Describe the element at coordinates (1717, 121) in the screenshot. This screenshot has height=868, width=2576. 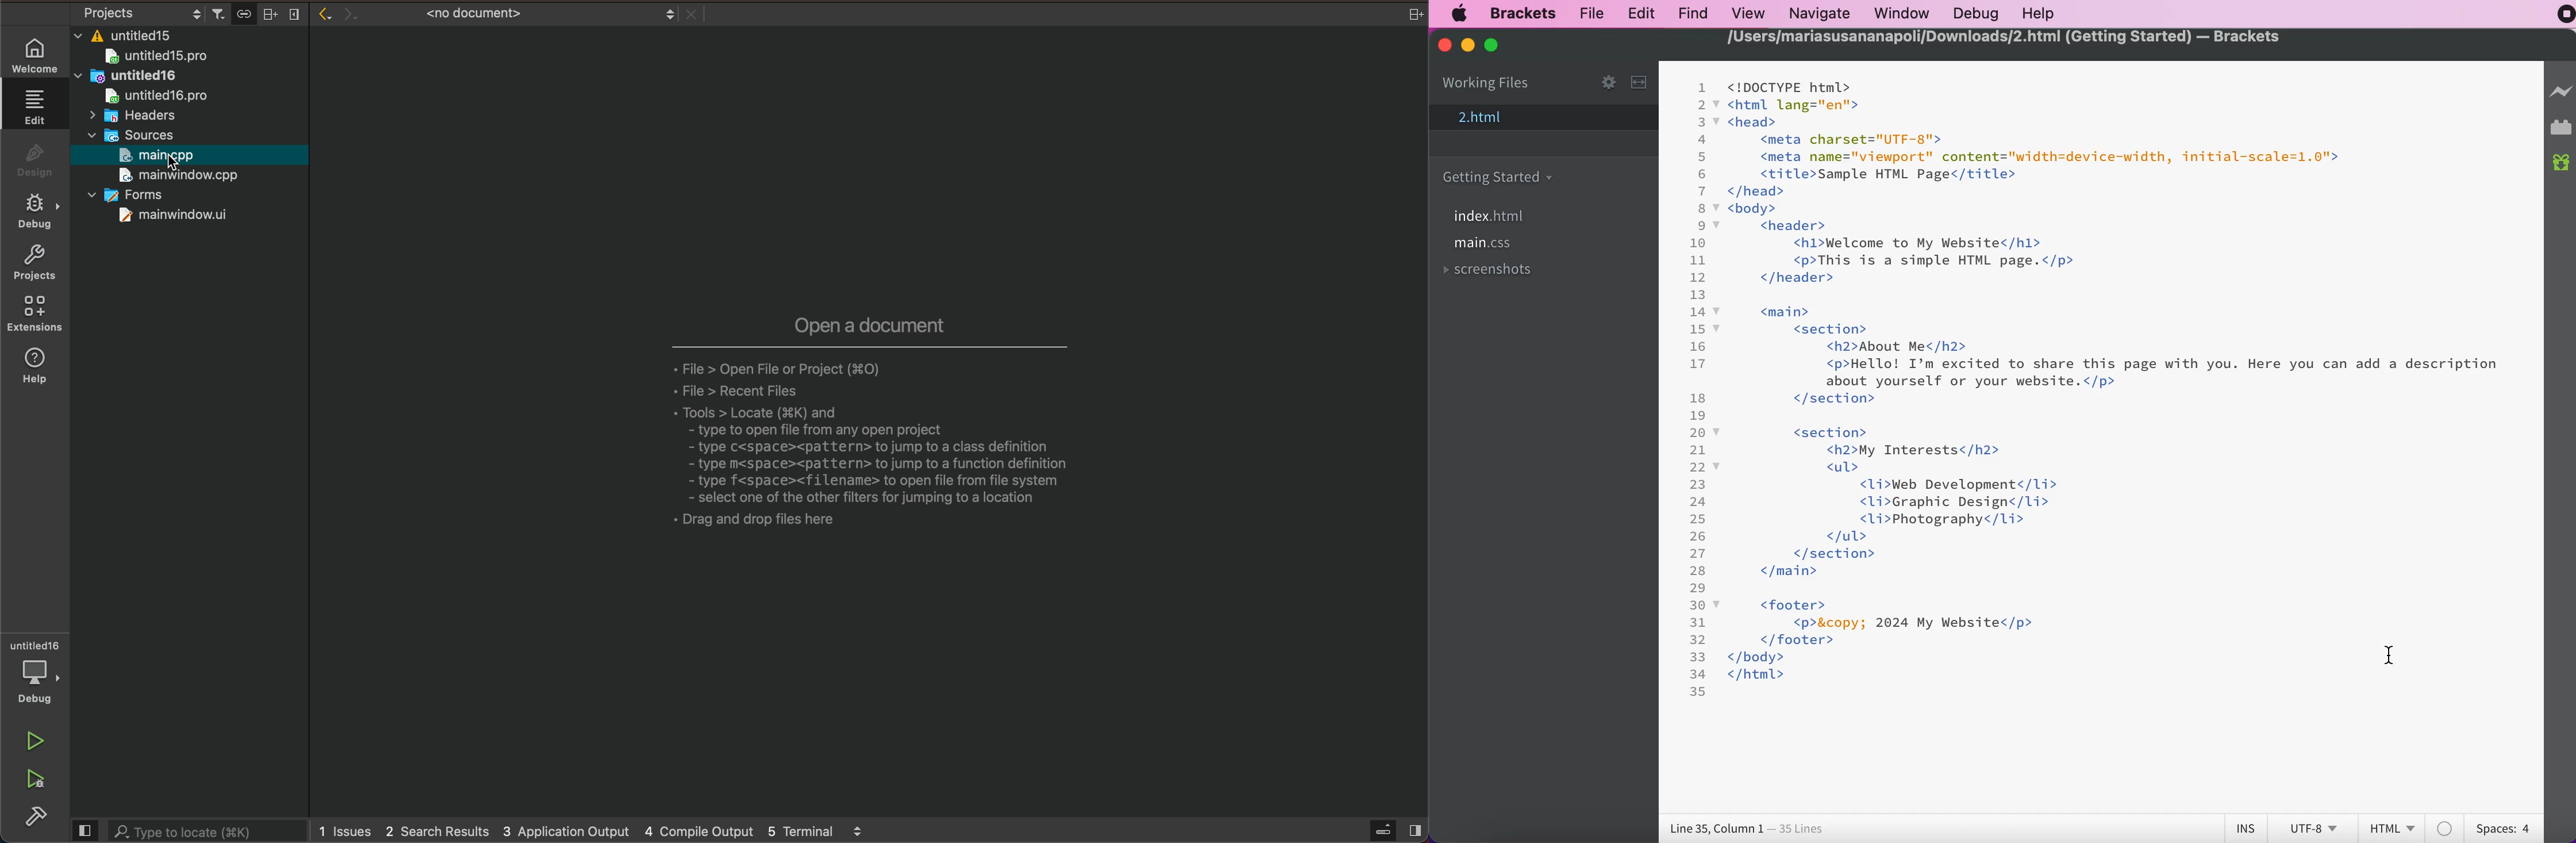
I see `code fold` at that location.